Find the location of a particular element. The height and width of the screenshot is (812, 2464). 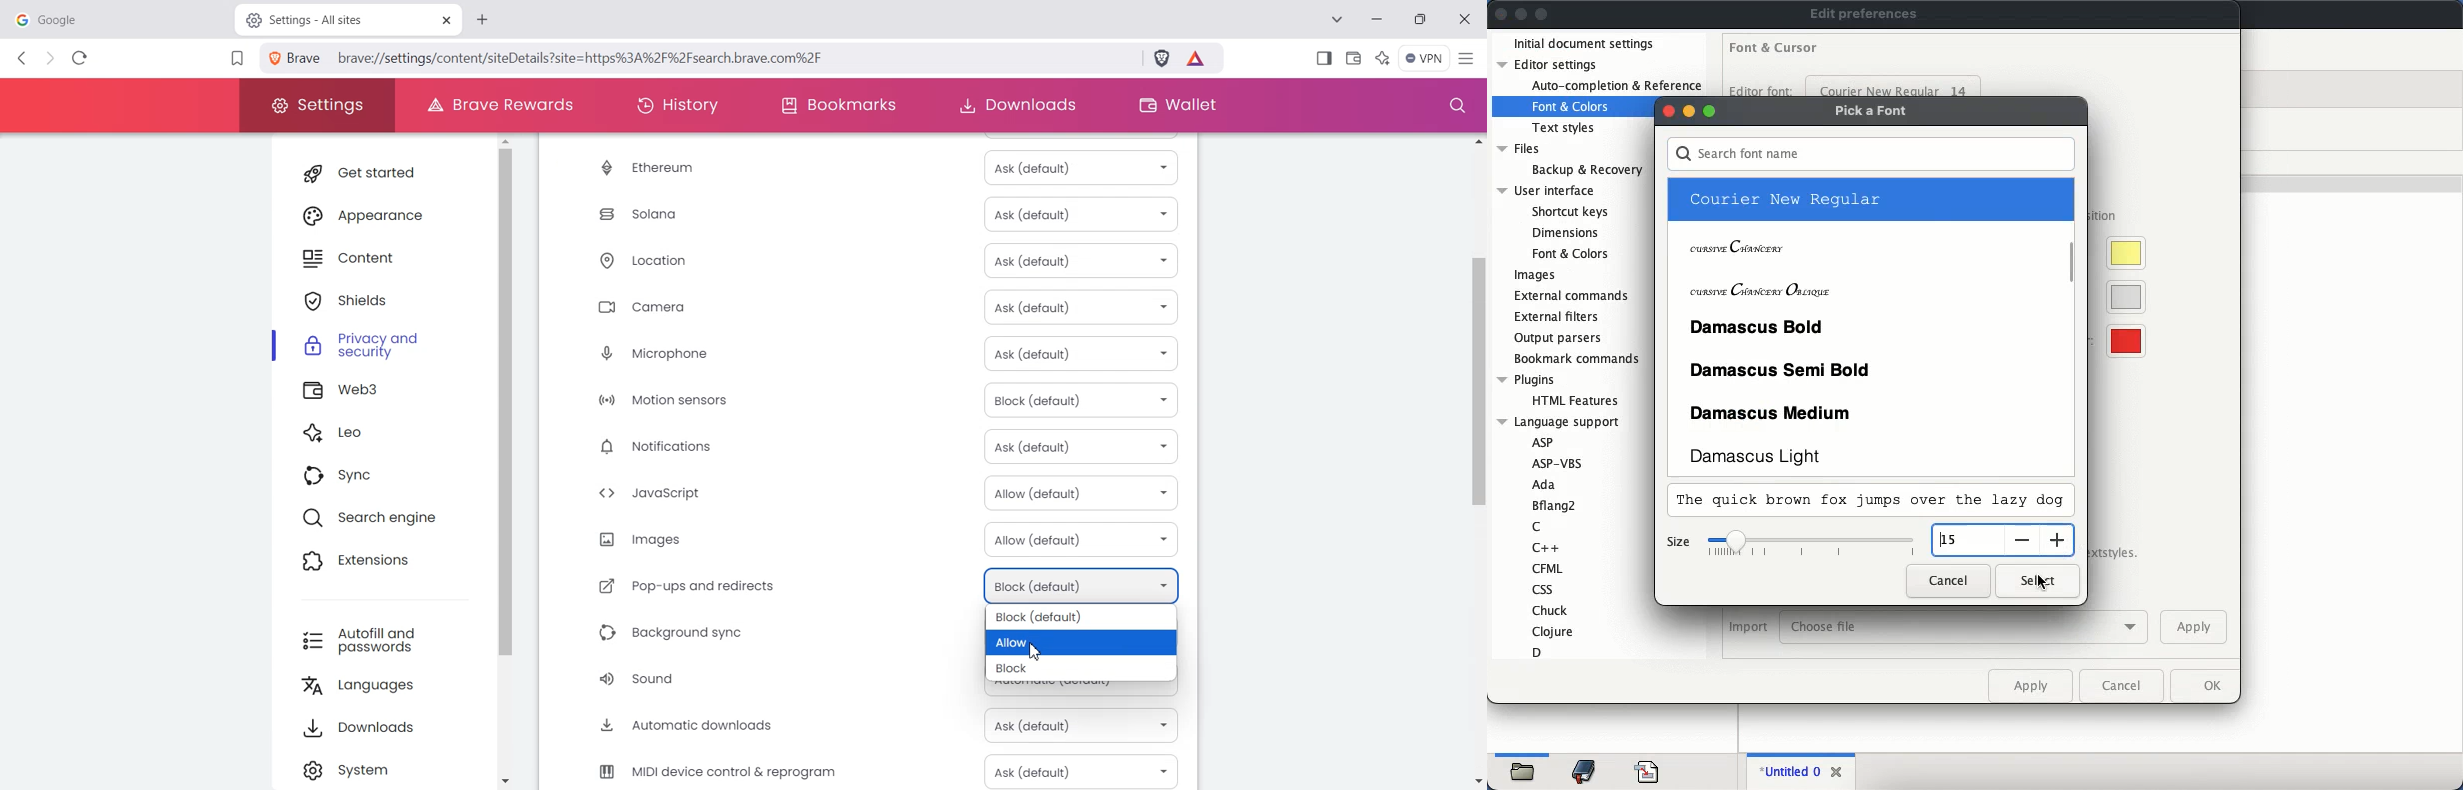

files is located at coordinates (1521, 150).